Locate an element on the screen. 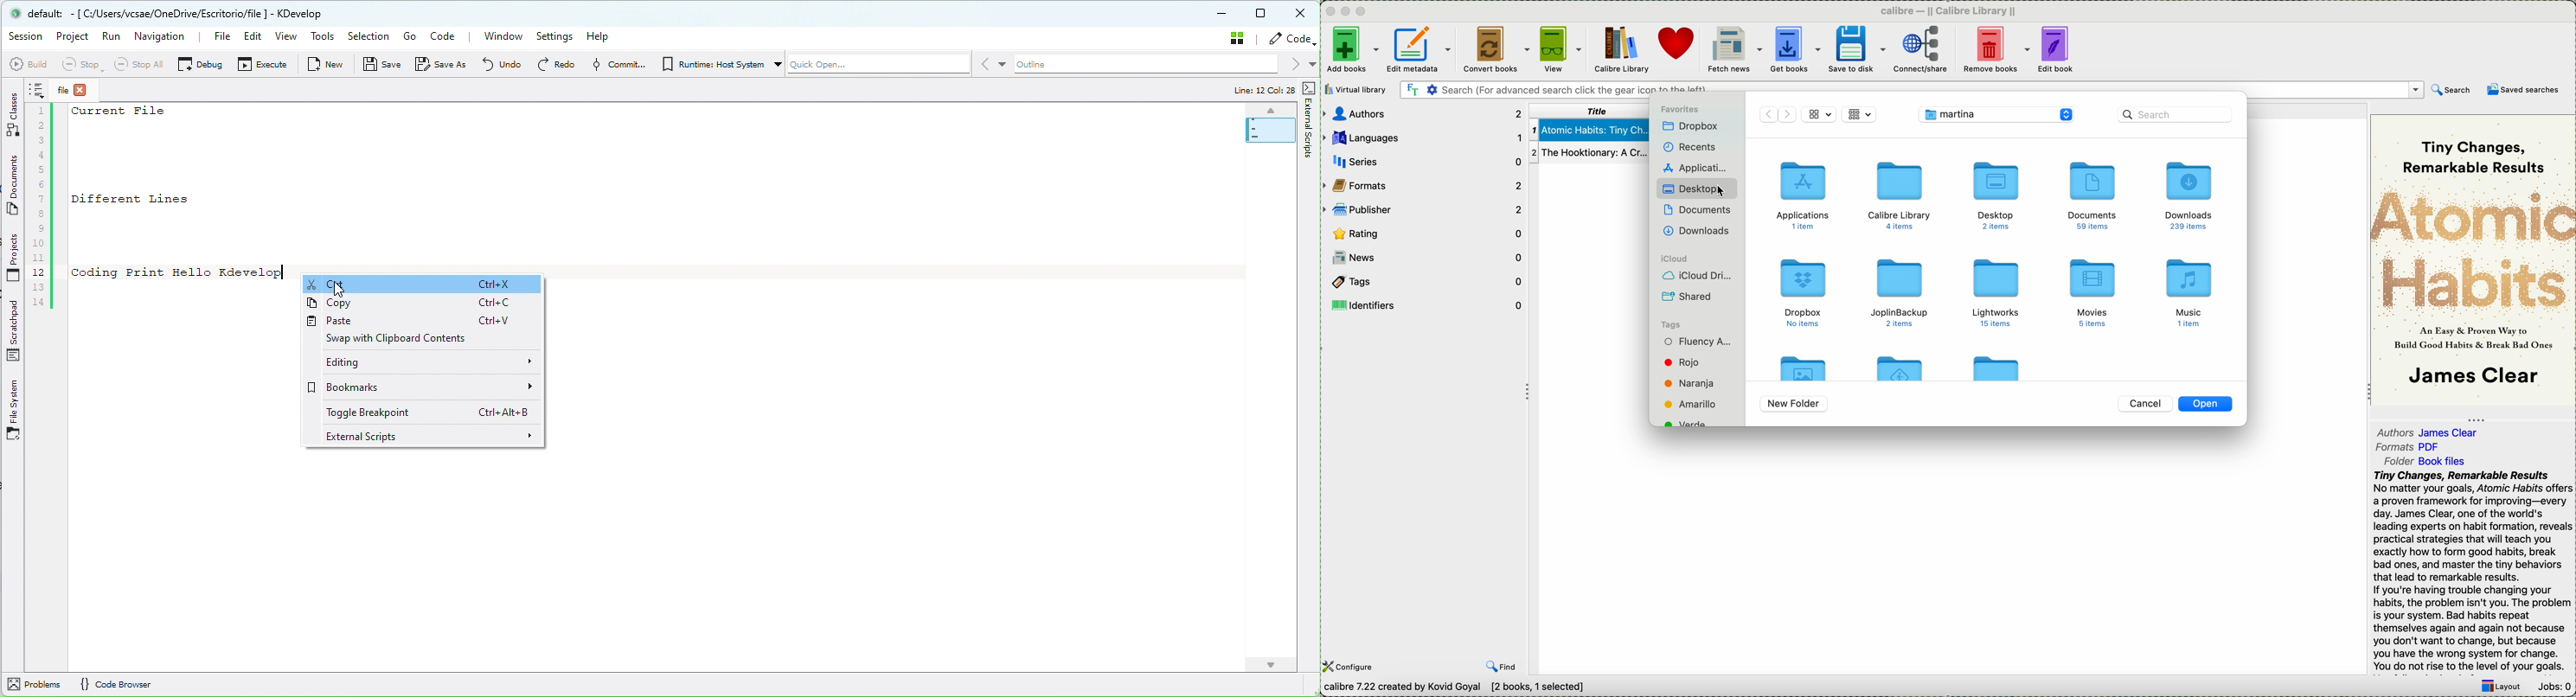  close program is located at coordinates (1328, 10).